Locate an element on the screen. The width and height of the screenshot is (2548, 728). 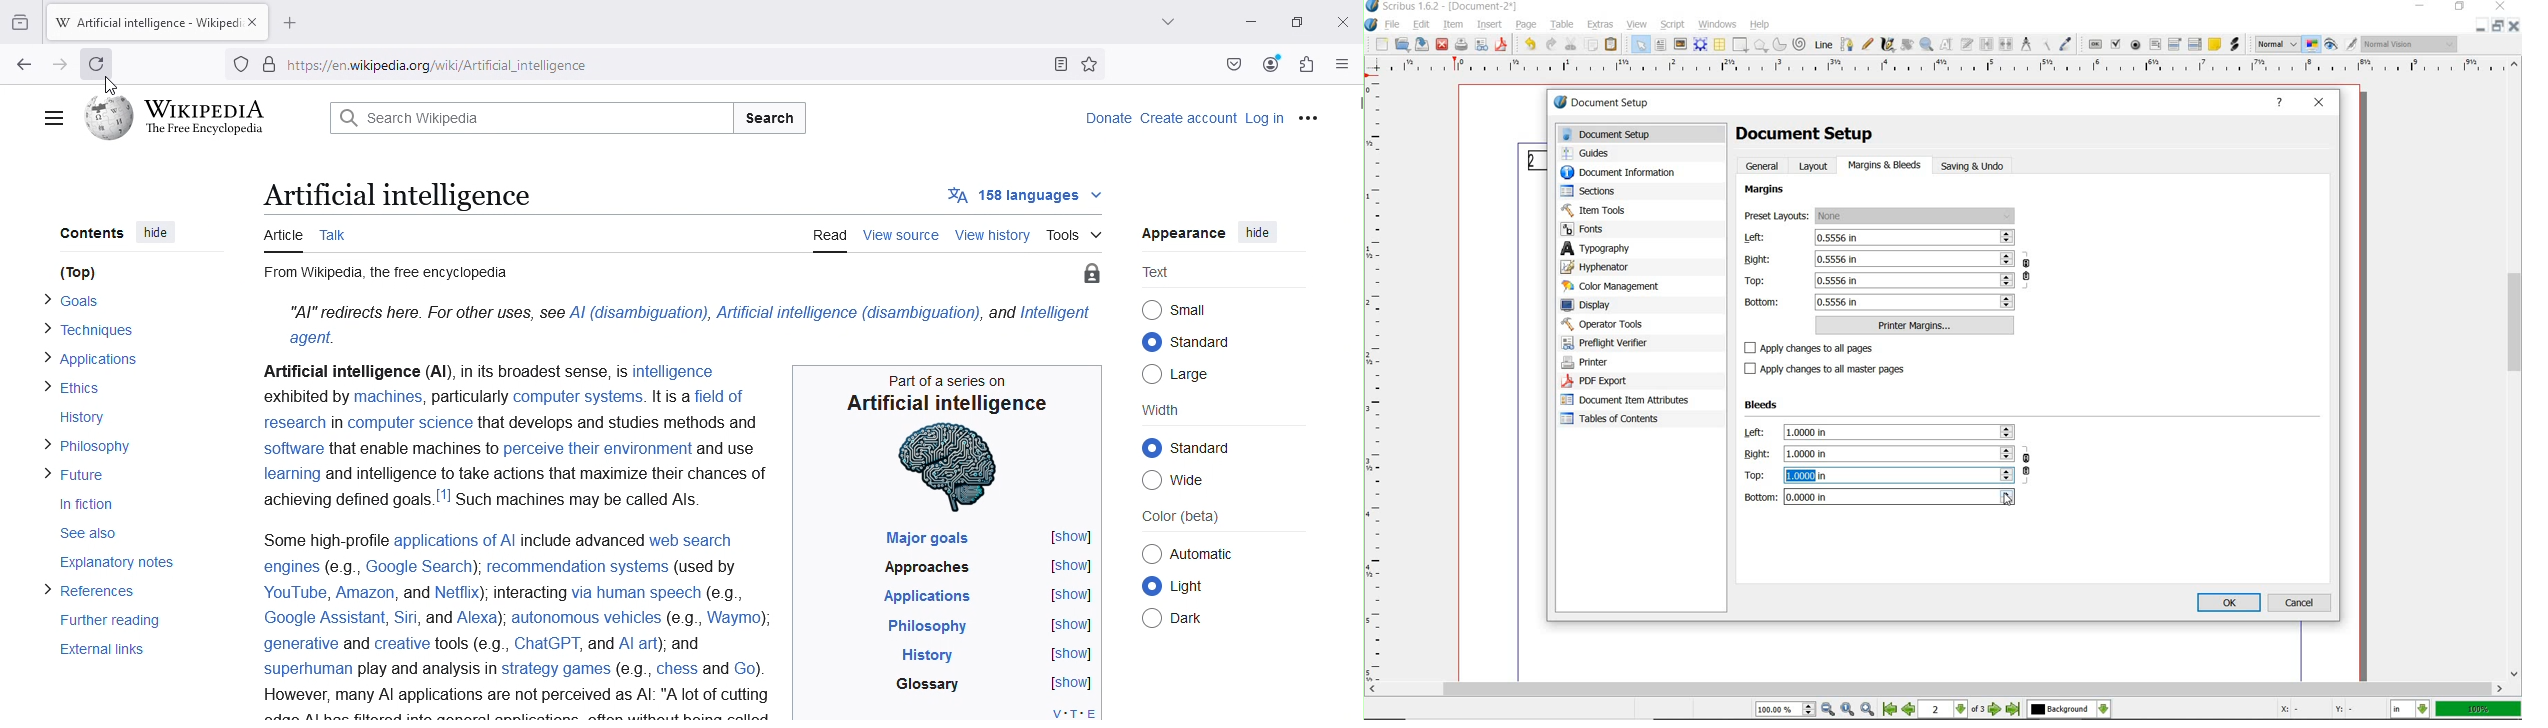
Curspr Coordinates is located at coordinates (2318, 710).